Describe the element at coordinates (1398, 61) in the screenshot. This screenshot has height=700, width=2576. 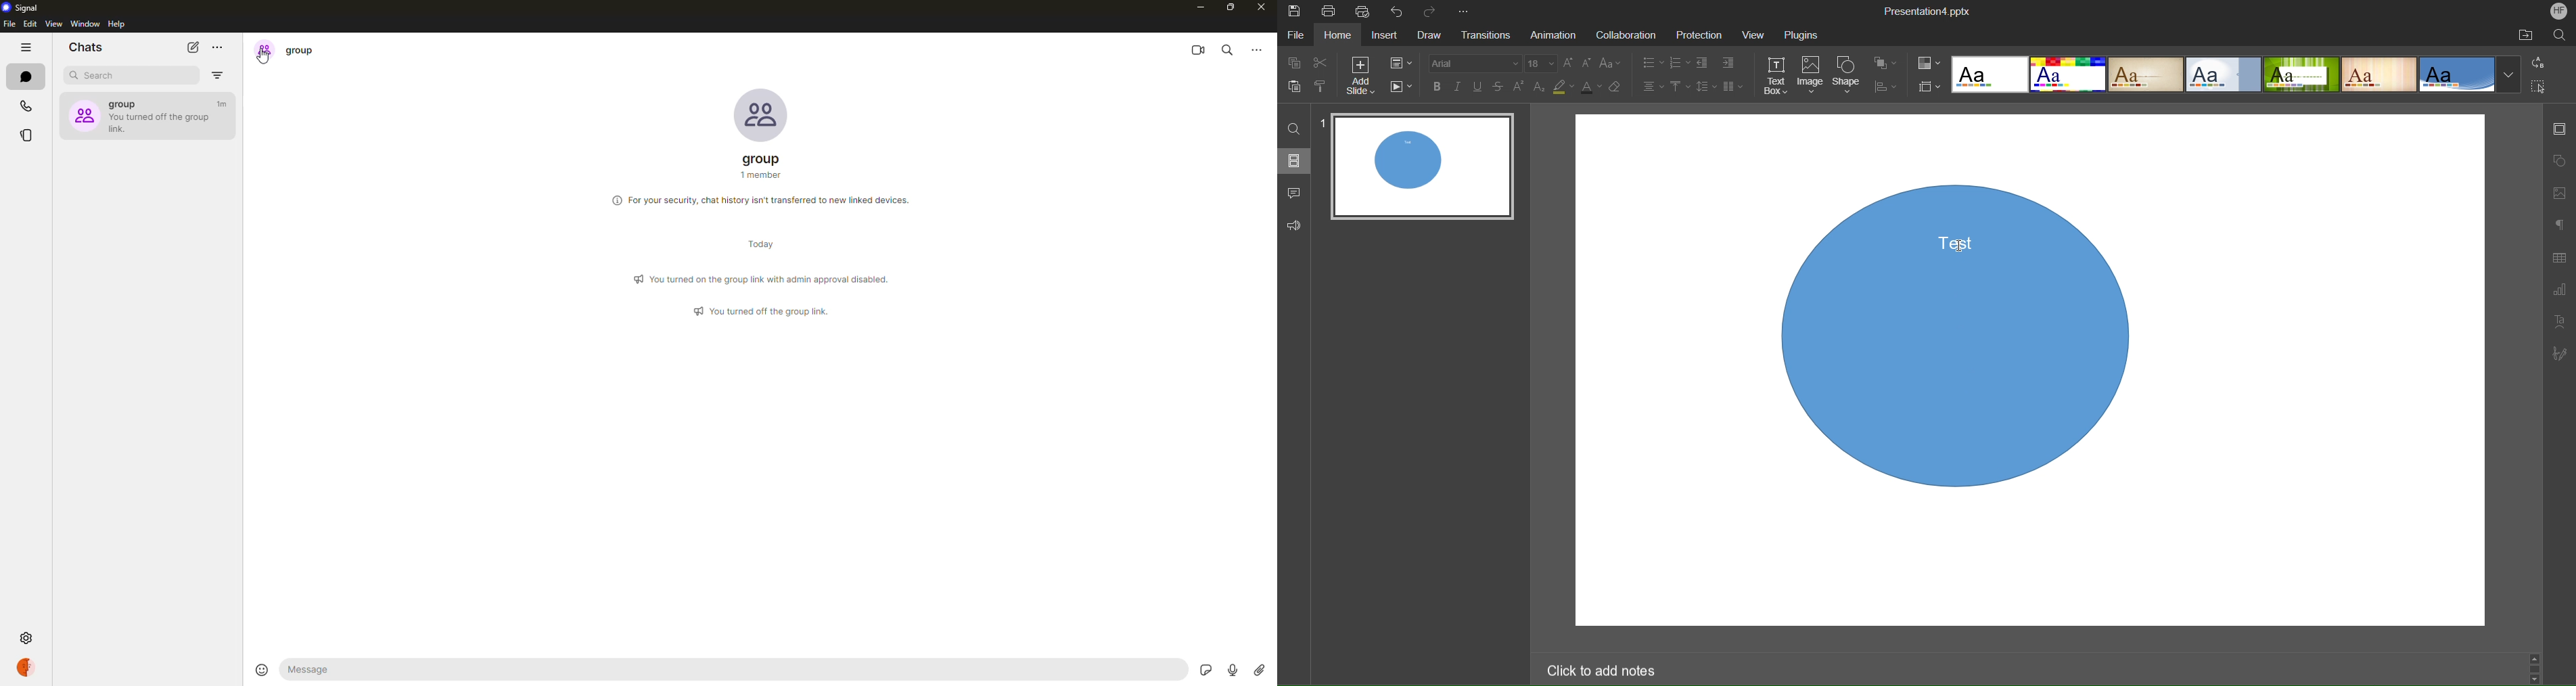
I see `Slide Settings` at that location.